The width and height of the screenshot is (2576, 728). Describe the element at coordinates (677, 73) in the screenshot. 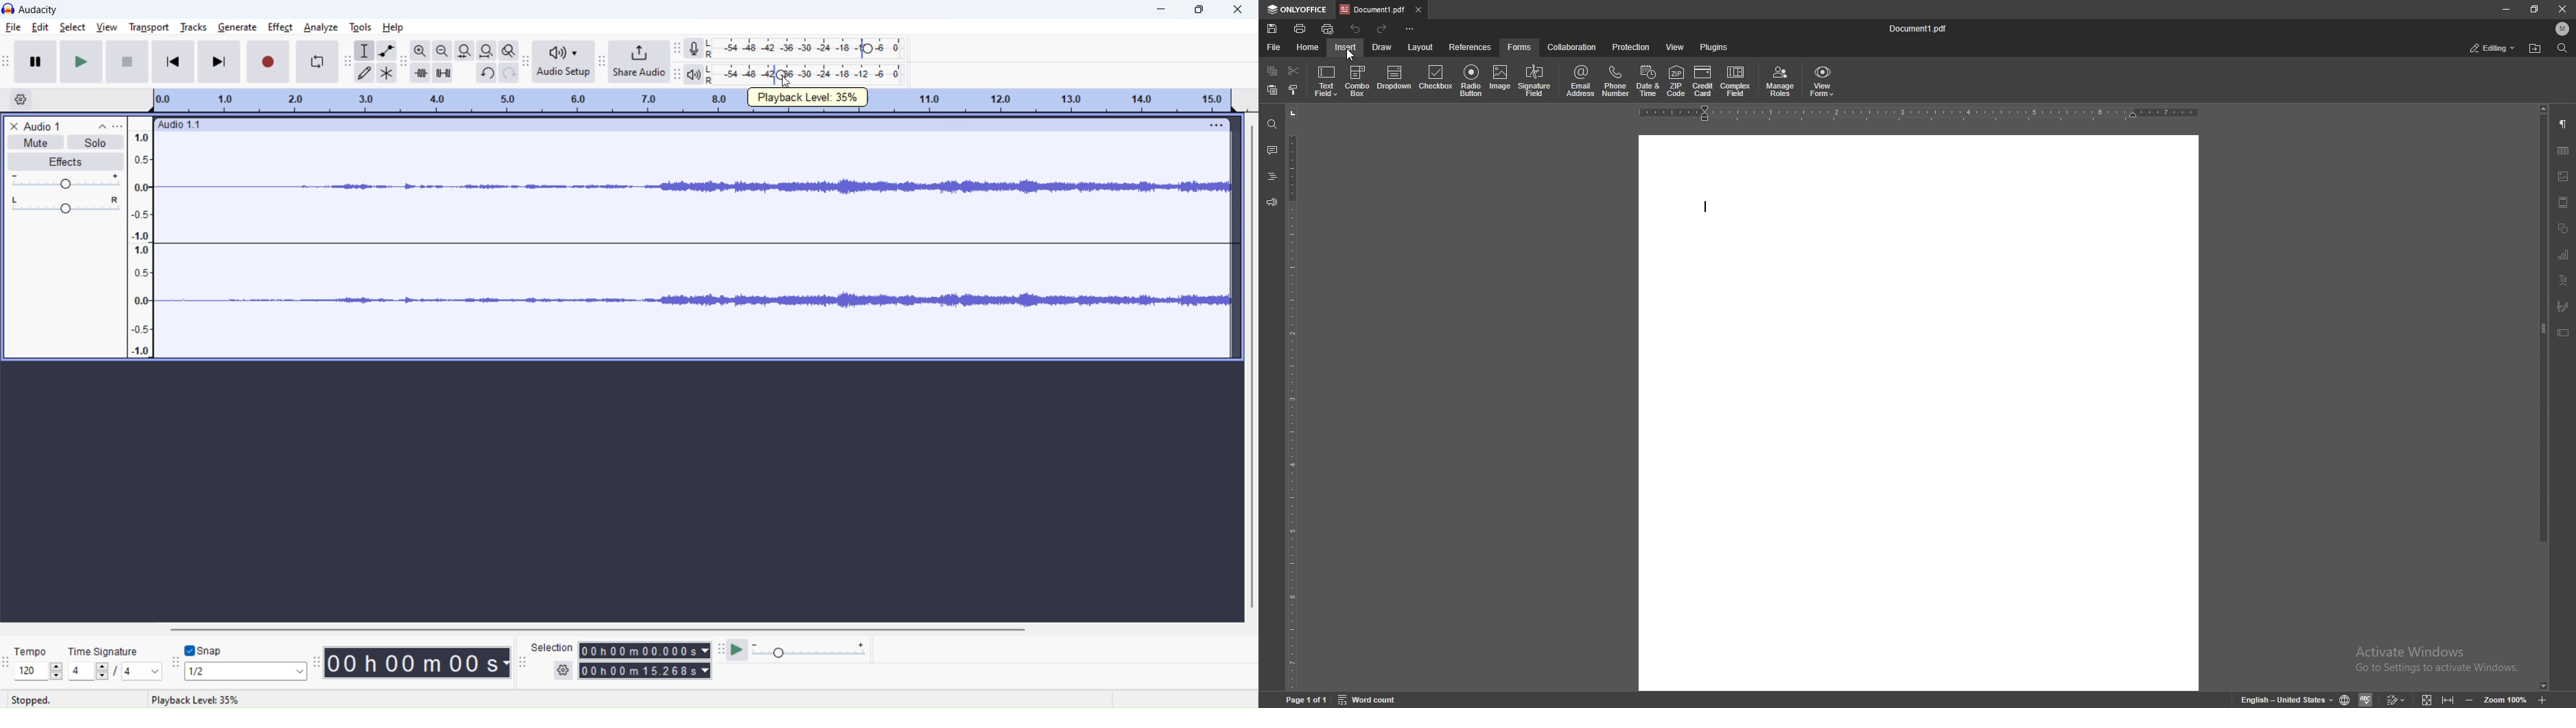

I see `playback meter toolbar` at that location.